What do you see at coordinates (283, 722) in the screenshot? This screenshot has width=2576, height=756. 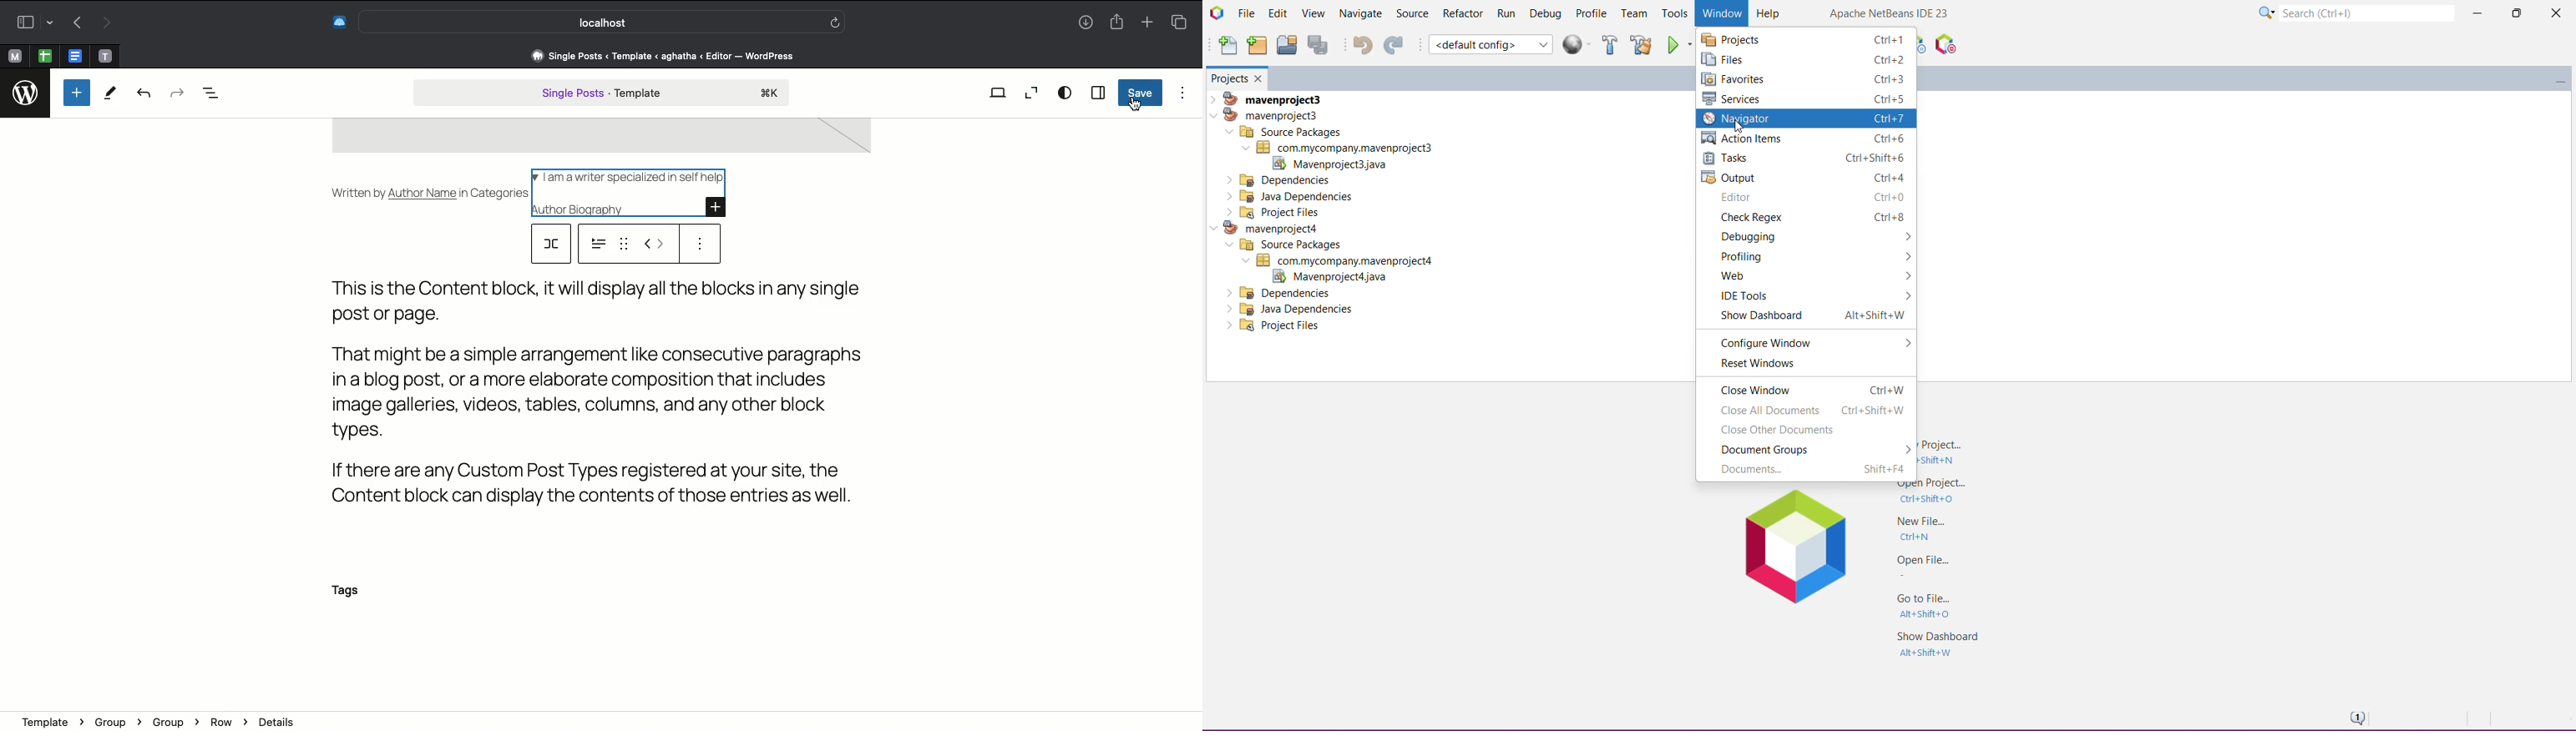 I see `Details` at bounding box center [283, 722].